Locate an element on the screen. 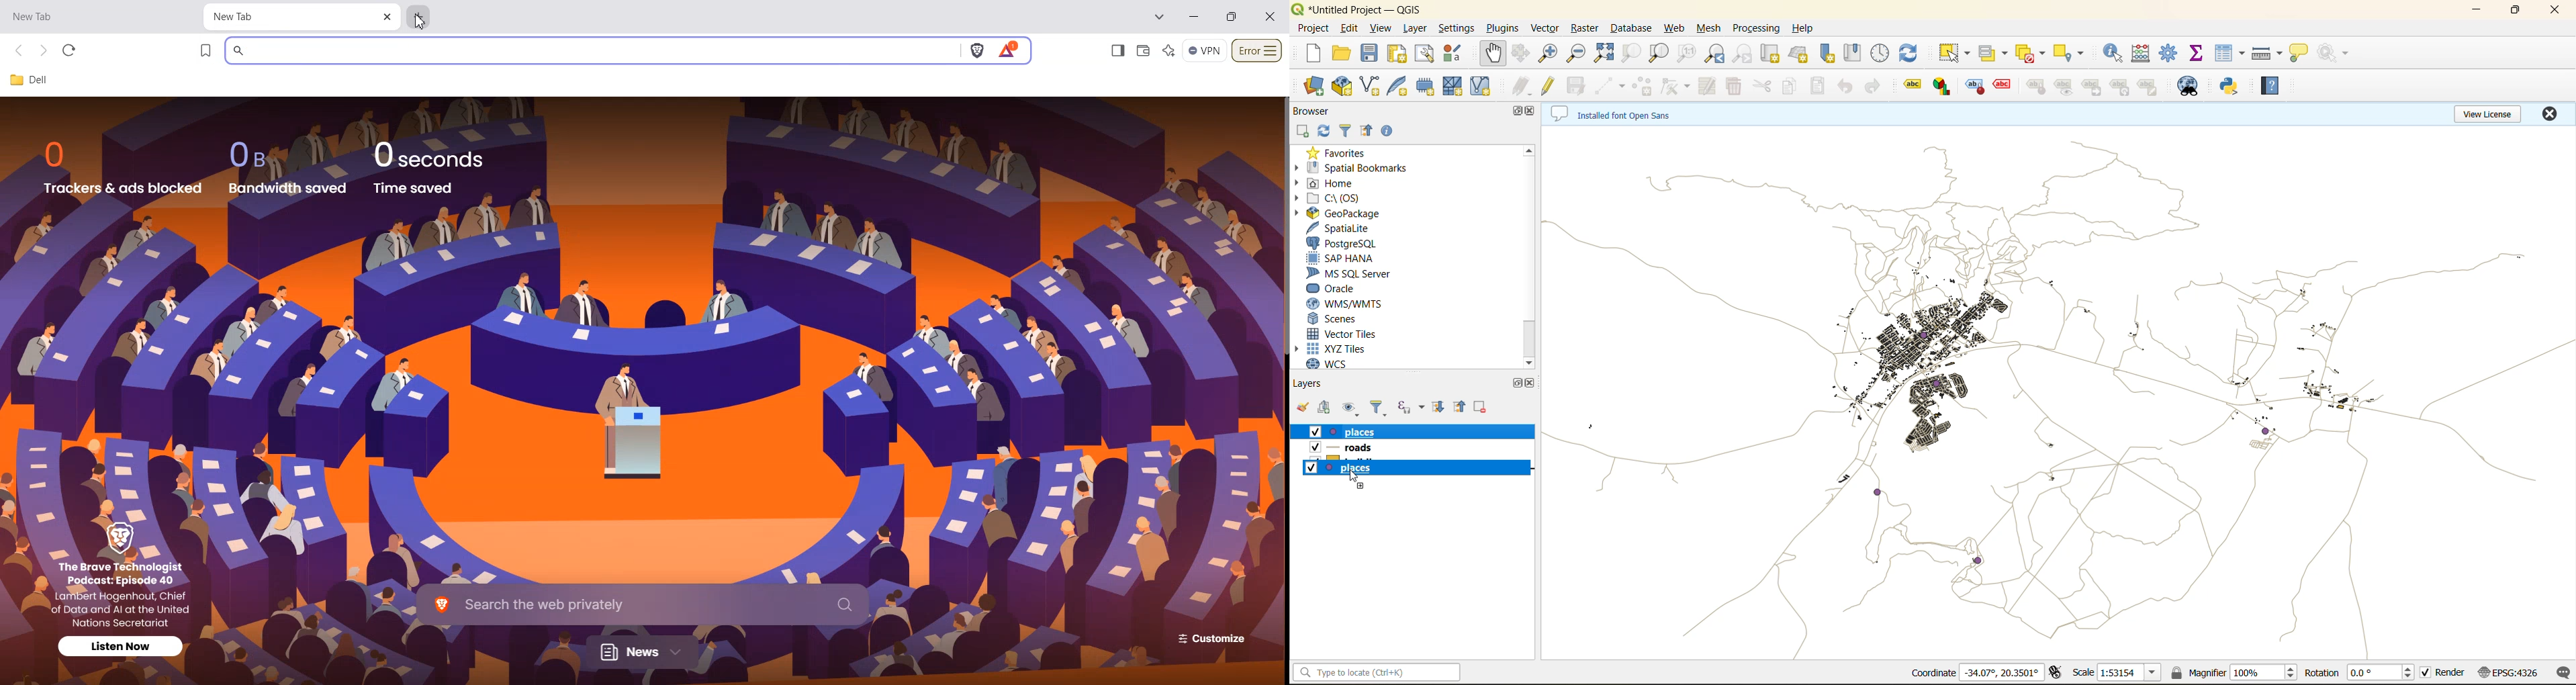  Refresh is located at coordinates (68, 50).